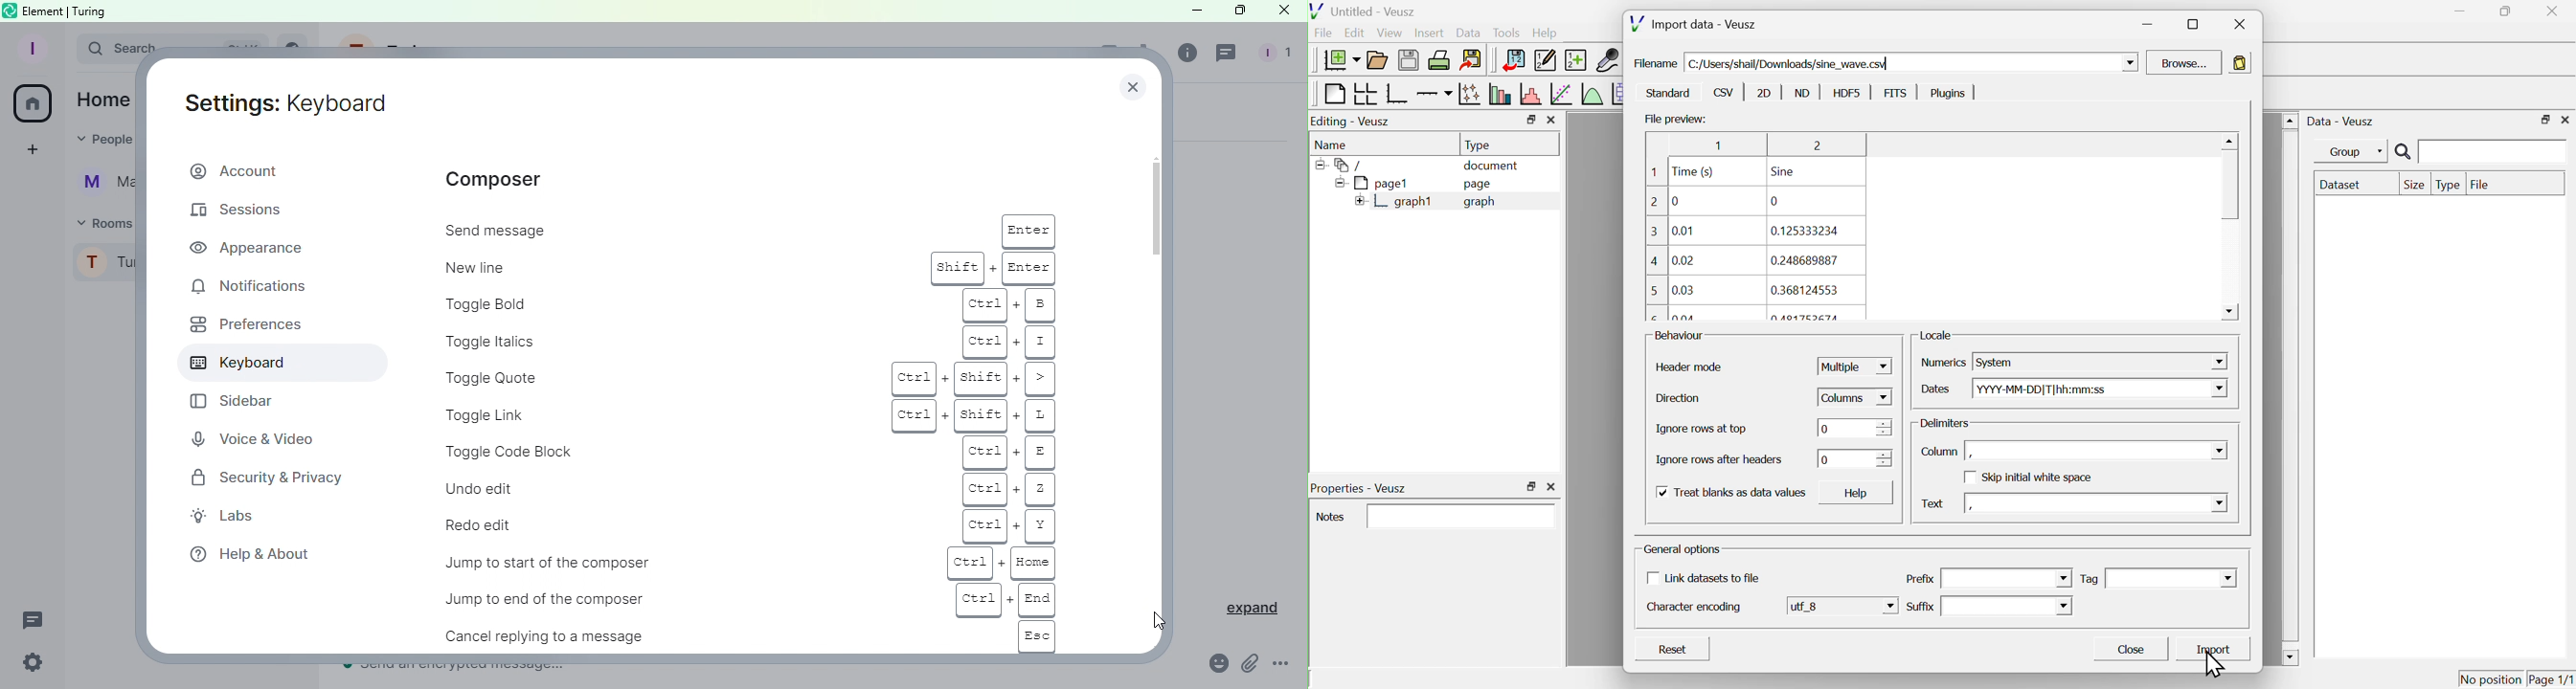 The height and width of the screenshot is (700, 2576). Describe the element at coordinates (1469, 94) in the screenshot. I see `plot points with lines and errorbars` at that location.